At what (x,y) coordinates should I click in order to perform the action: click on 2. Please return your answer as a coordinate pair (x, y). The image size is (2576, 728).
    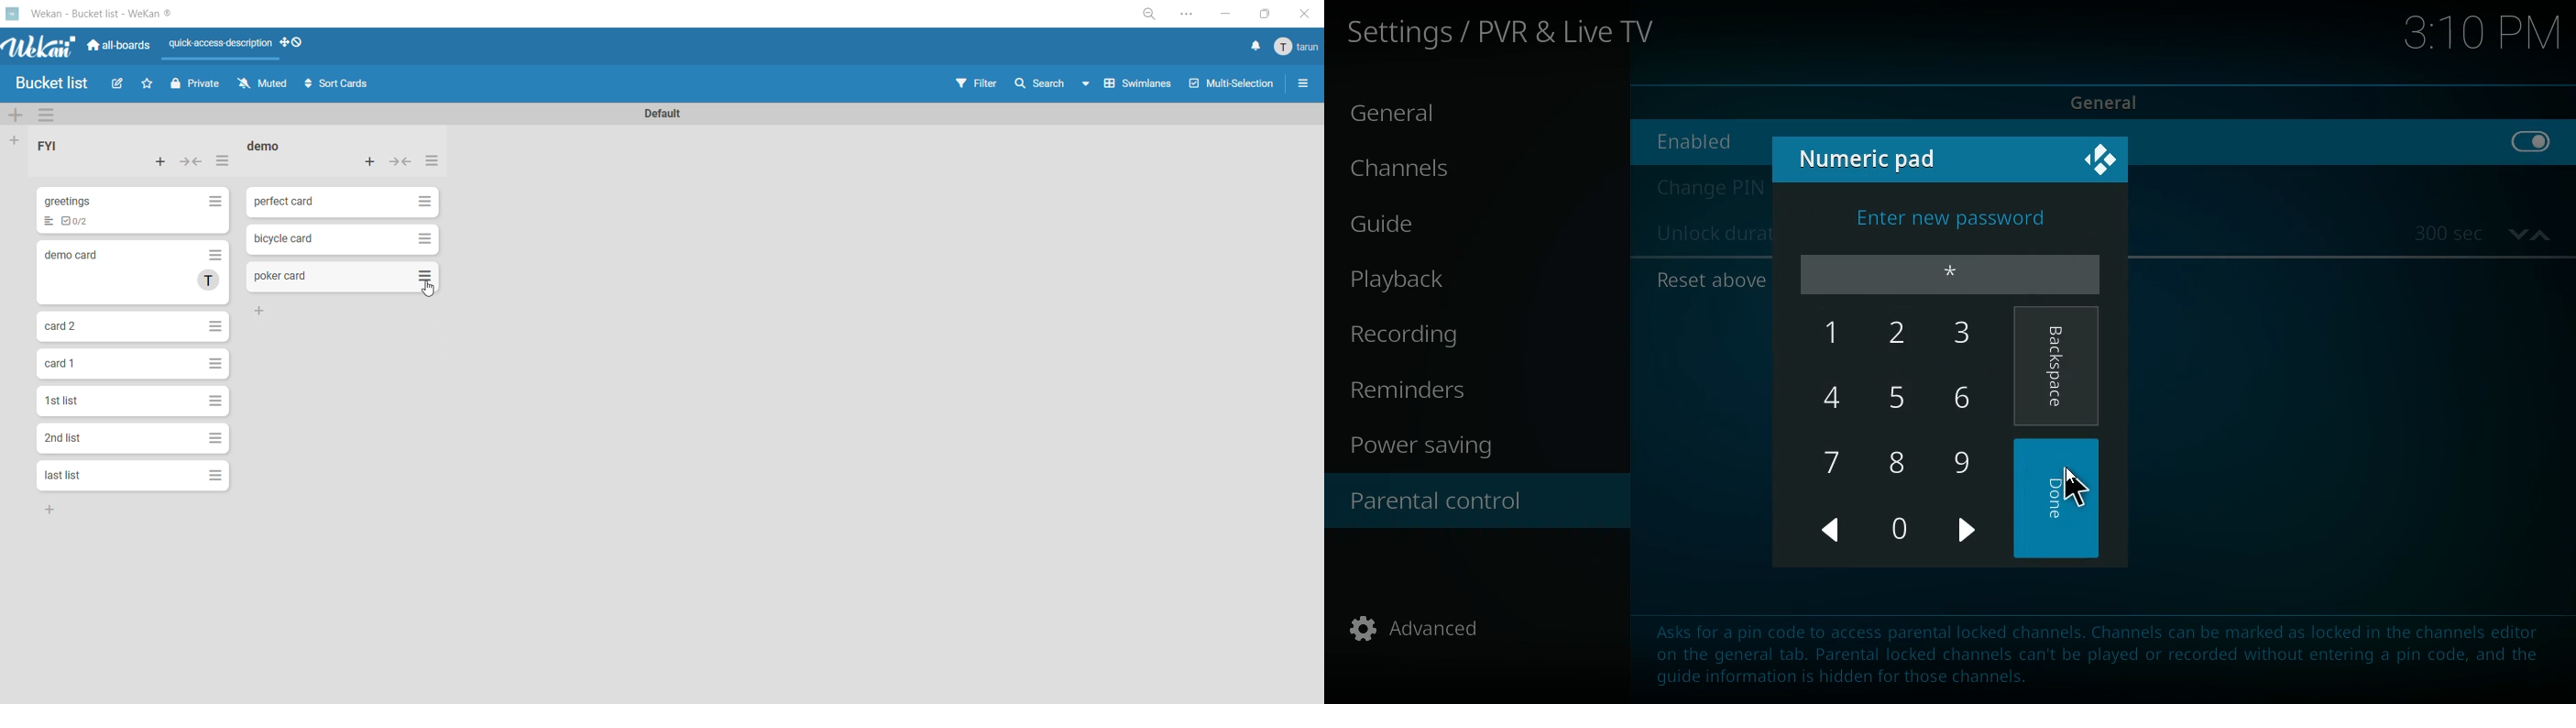
    Looking at the image, I should click on (1903, 335).